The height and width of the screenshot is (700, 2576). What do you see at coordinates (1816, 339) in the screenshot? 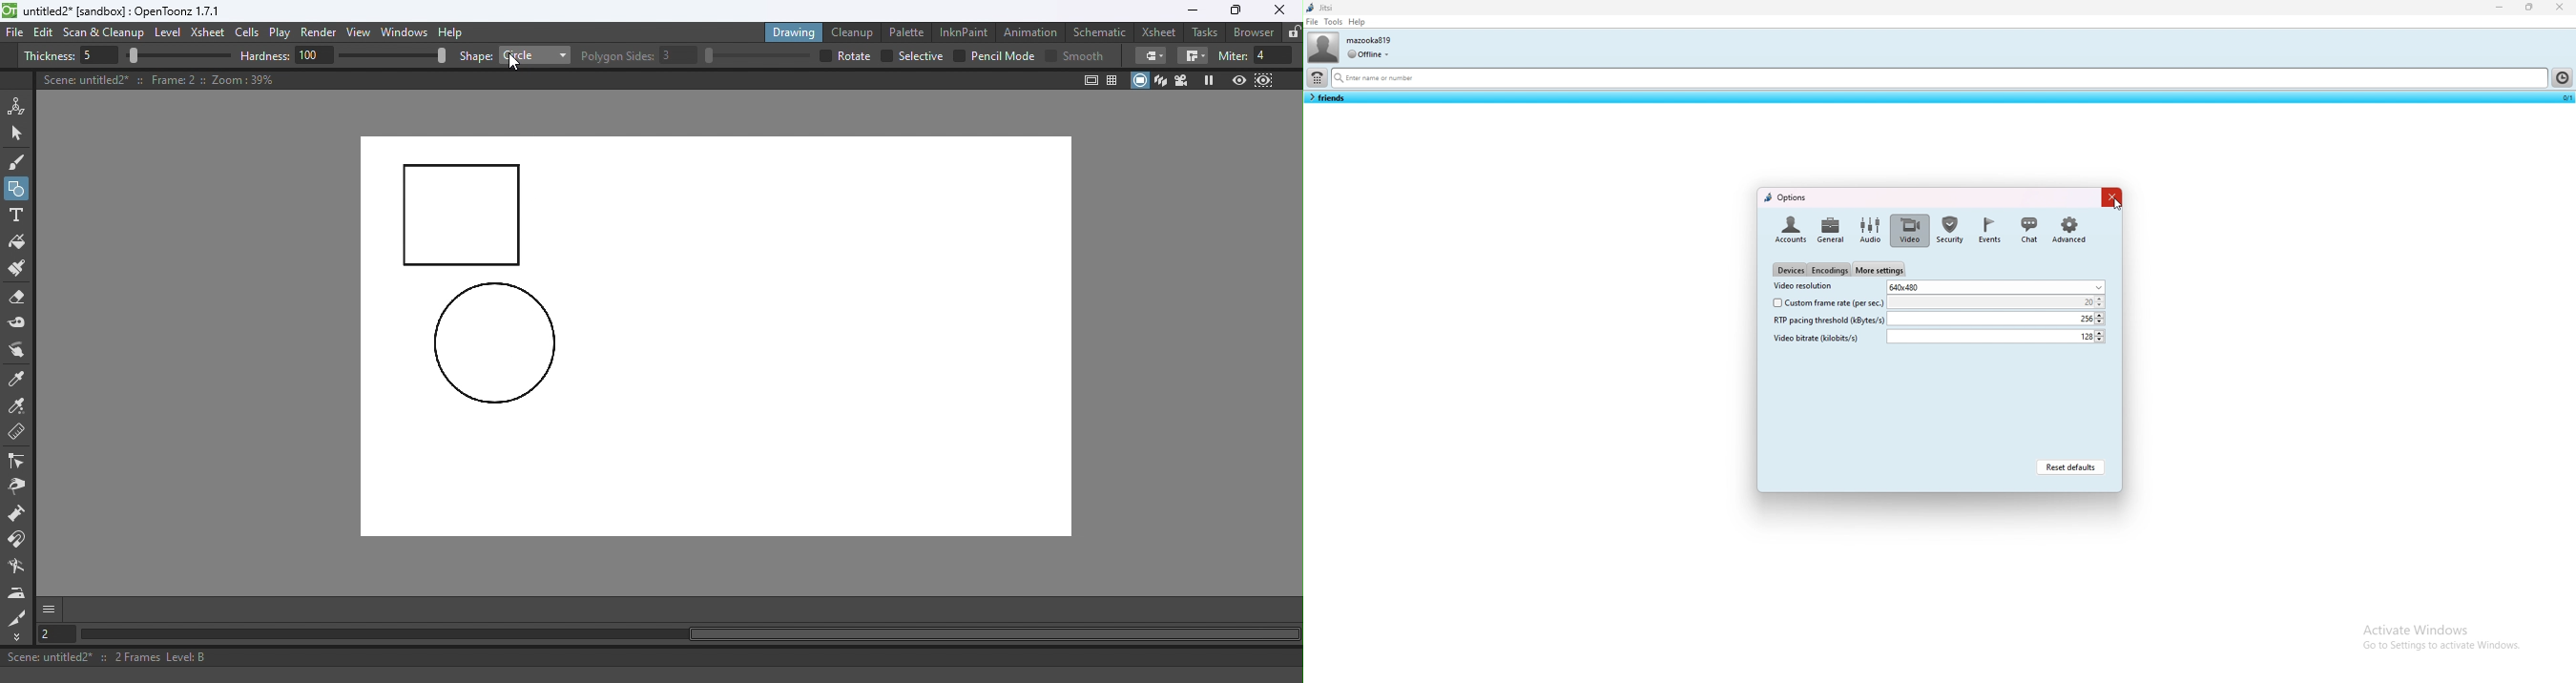
I see `Video bitrate (kilobits/s)` at bounding box center [1816, 339].